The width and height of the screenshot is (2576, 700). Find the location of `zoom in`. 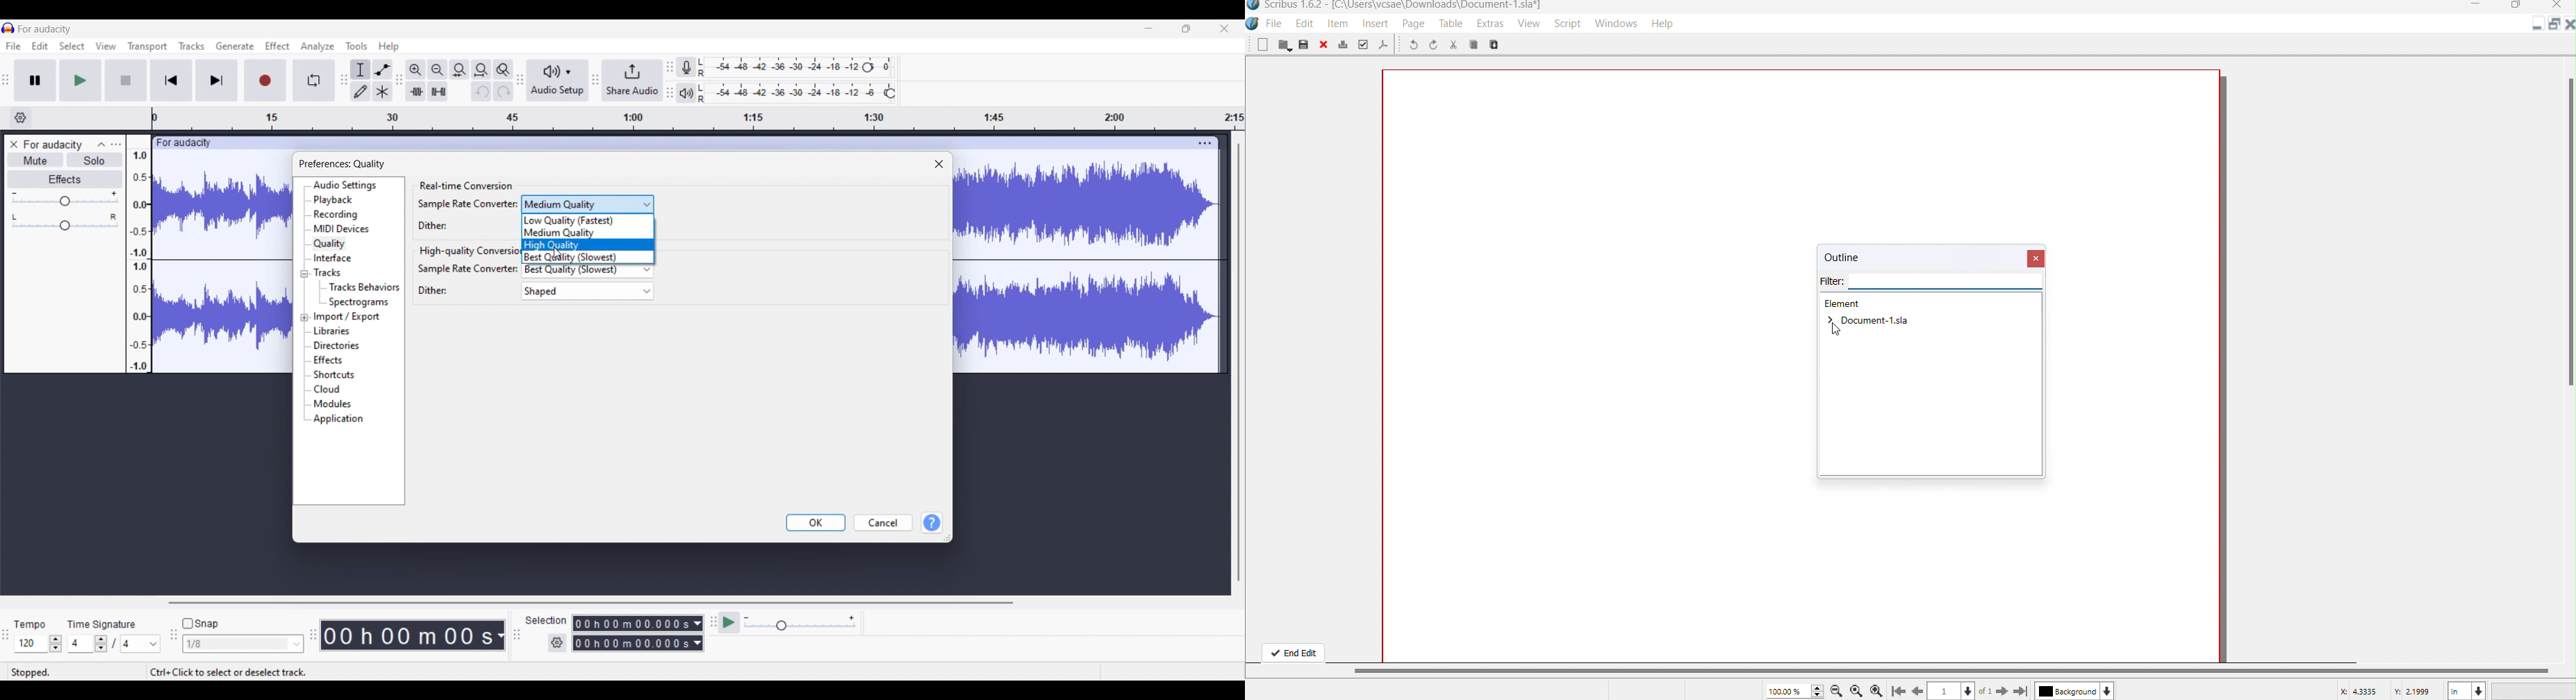

zoom in is located at coordinates (1877, 690).